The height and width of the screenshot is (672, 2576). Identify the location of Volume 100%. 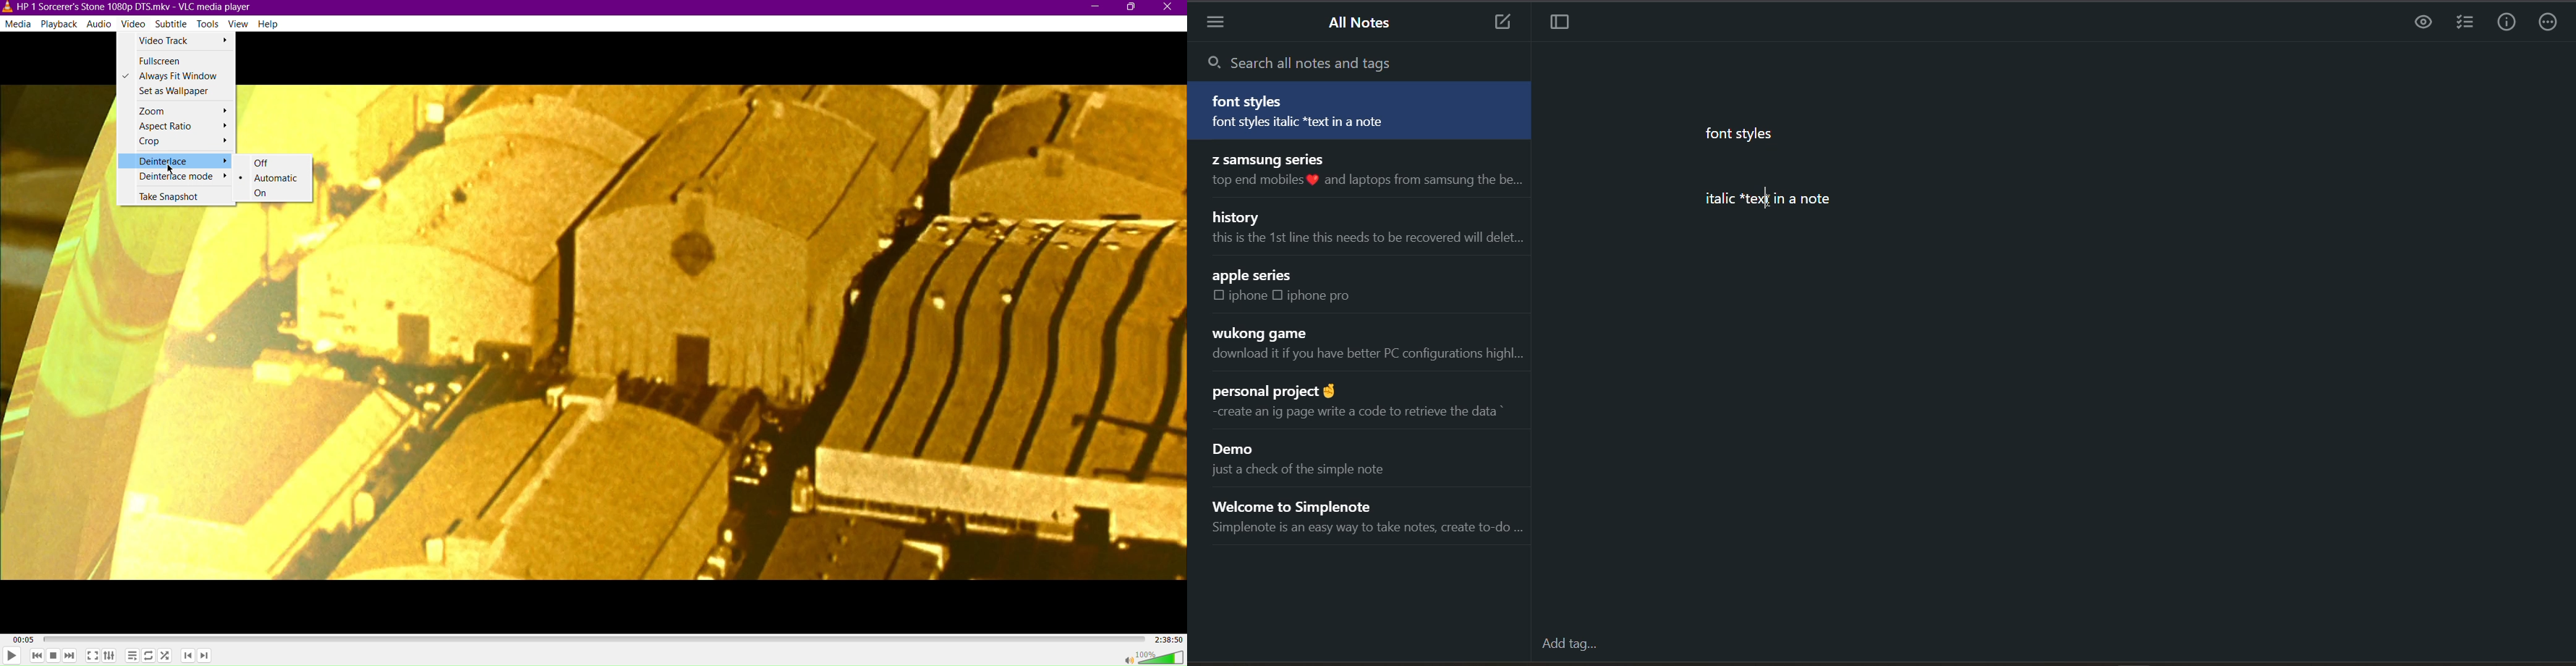
(1152, 656).